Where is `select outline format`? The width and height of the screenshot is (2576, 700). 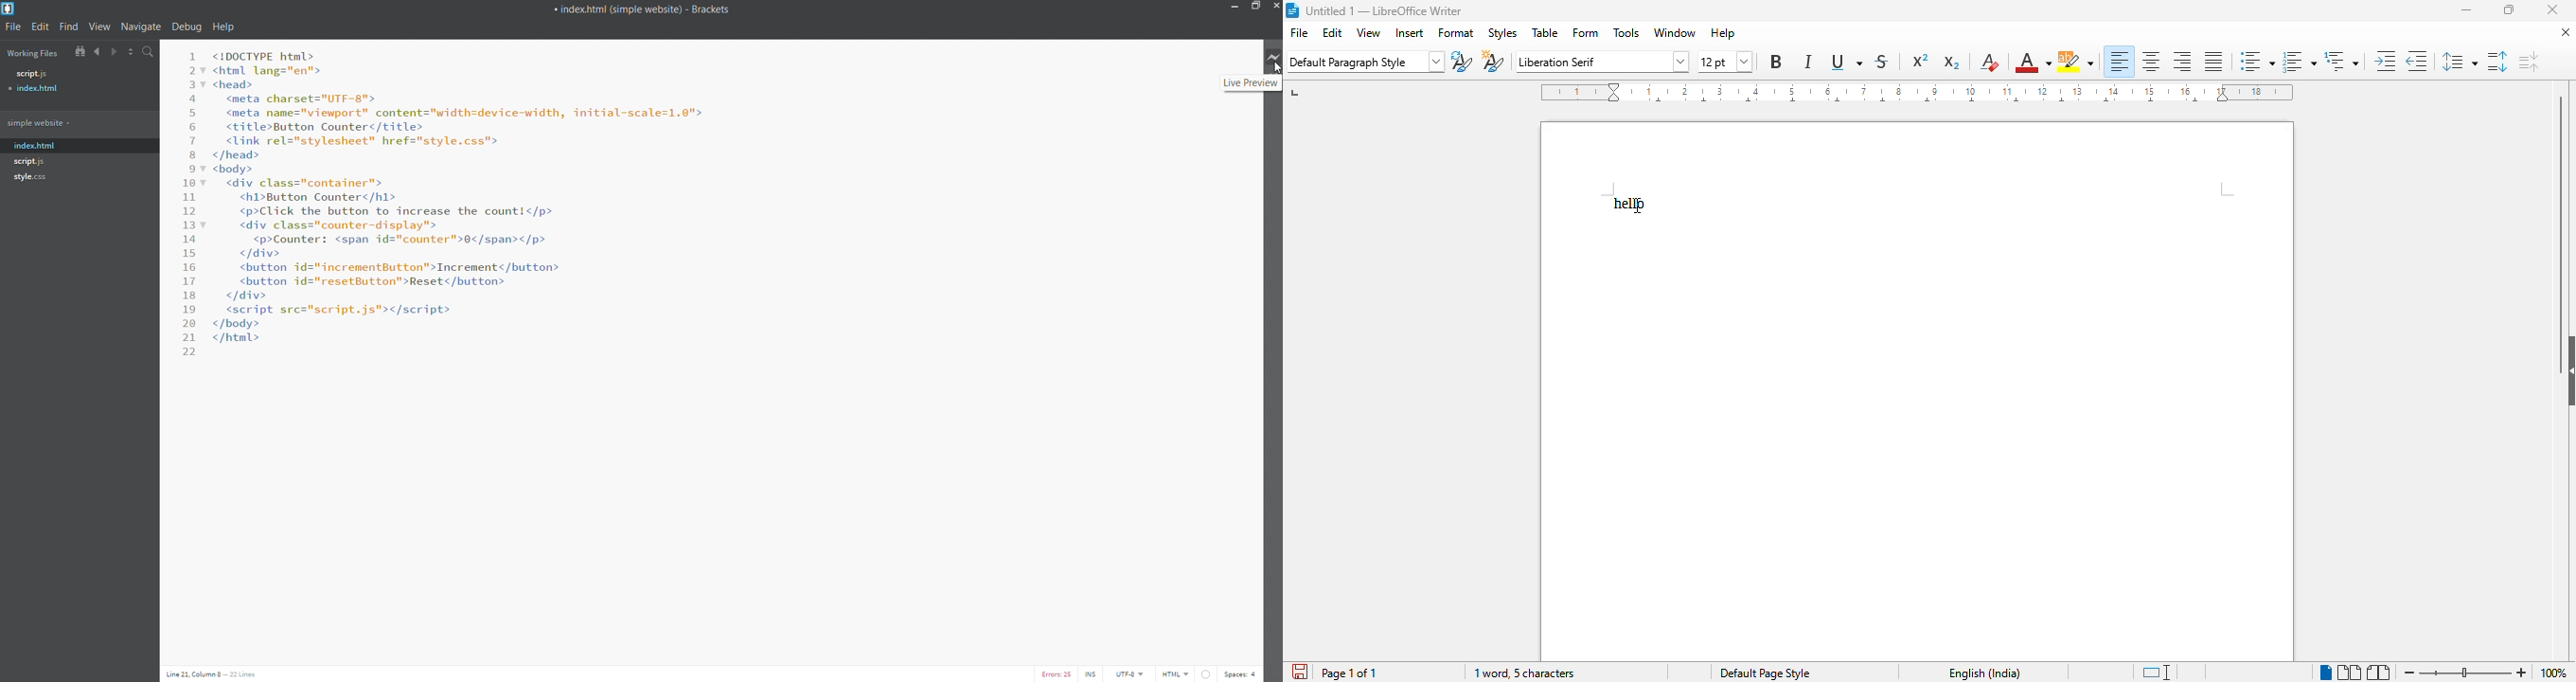 select outline format is located at coordinates (2341, 61).